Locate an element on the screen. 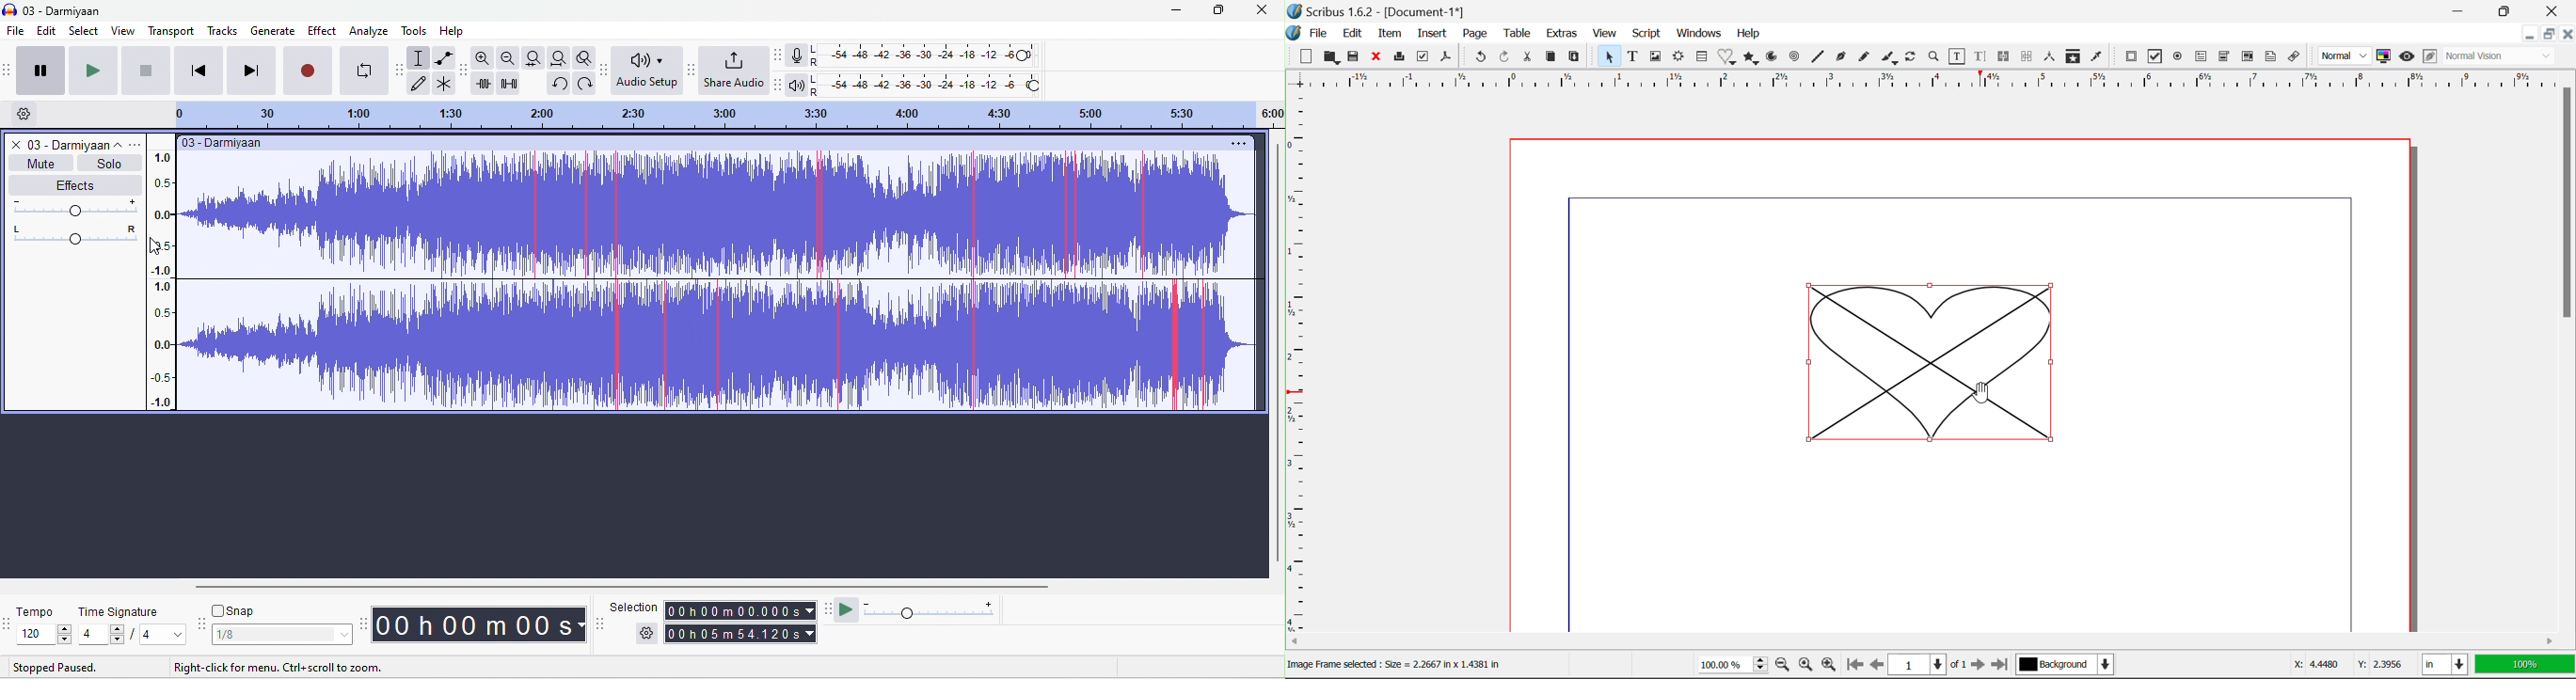 Image resolution: width=2576 pixels, height=700 pixels. multi tool is located at coordinates (445, 85).